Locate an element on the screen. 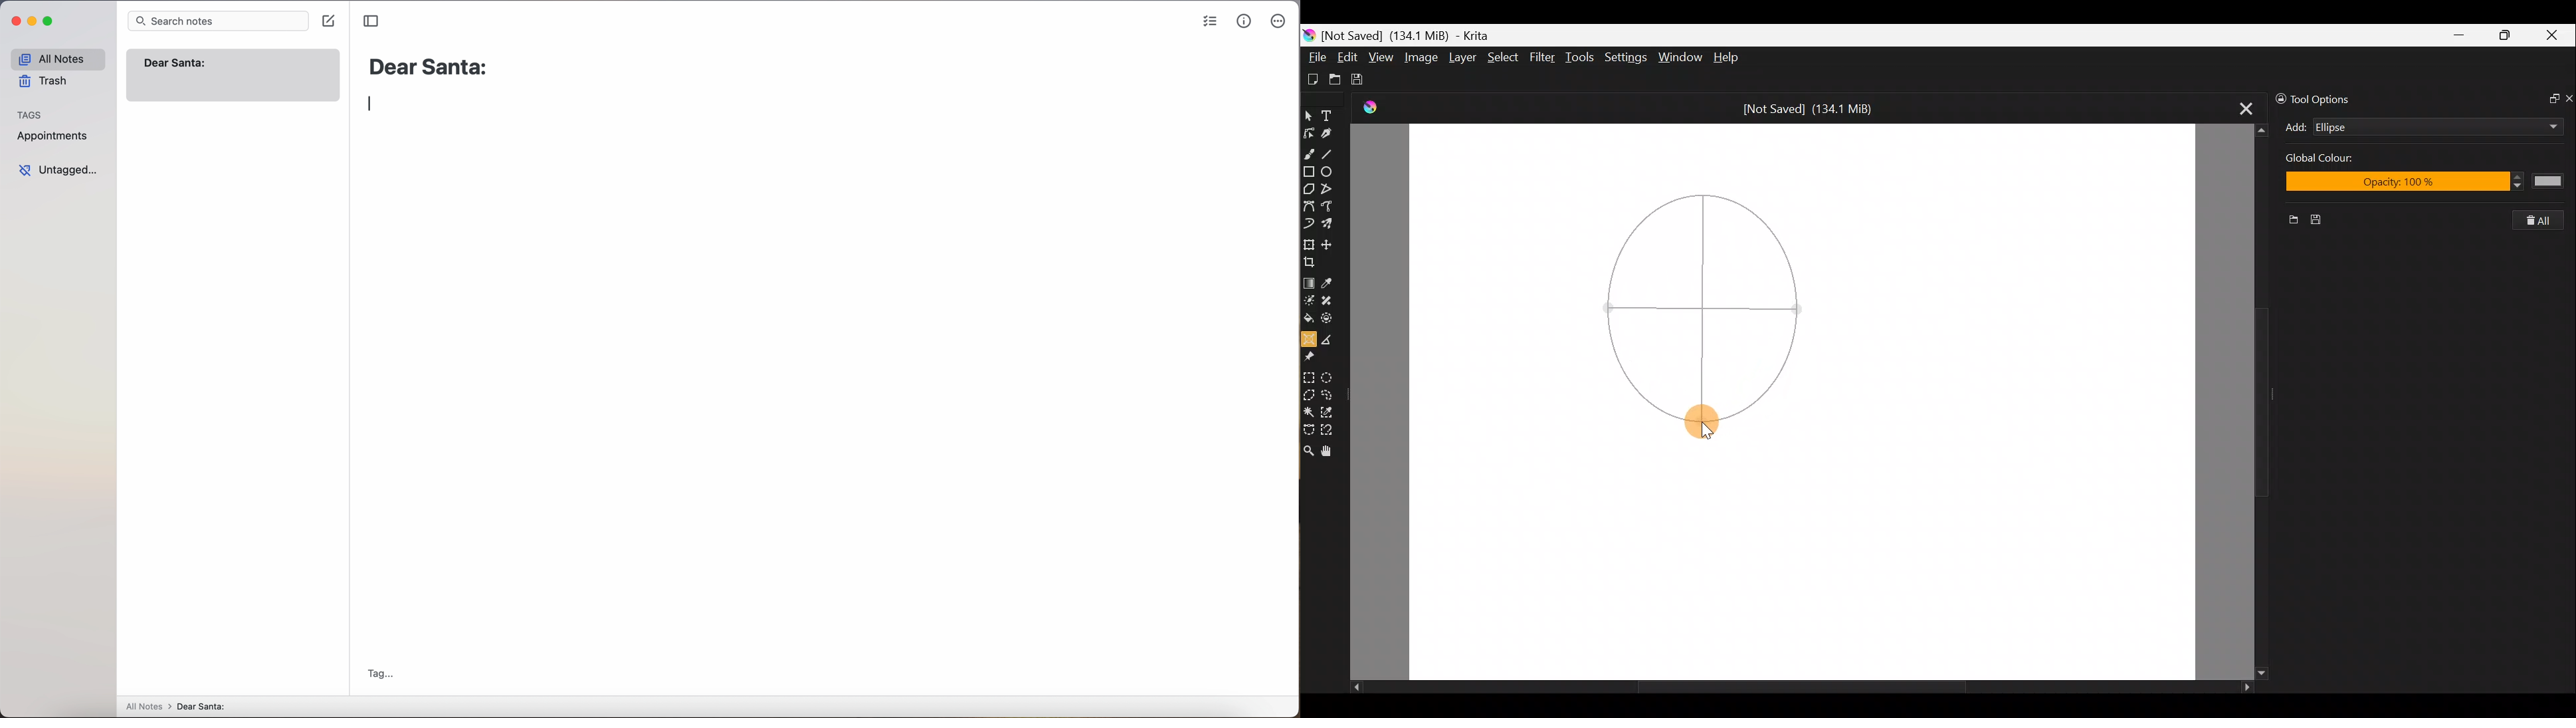 The width and height of the screenshot is (2576, 728). toggle sidebar is located at coordinates (370, 21).